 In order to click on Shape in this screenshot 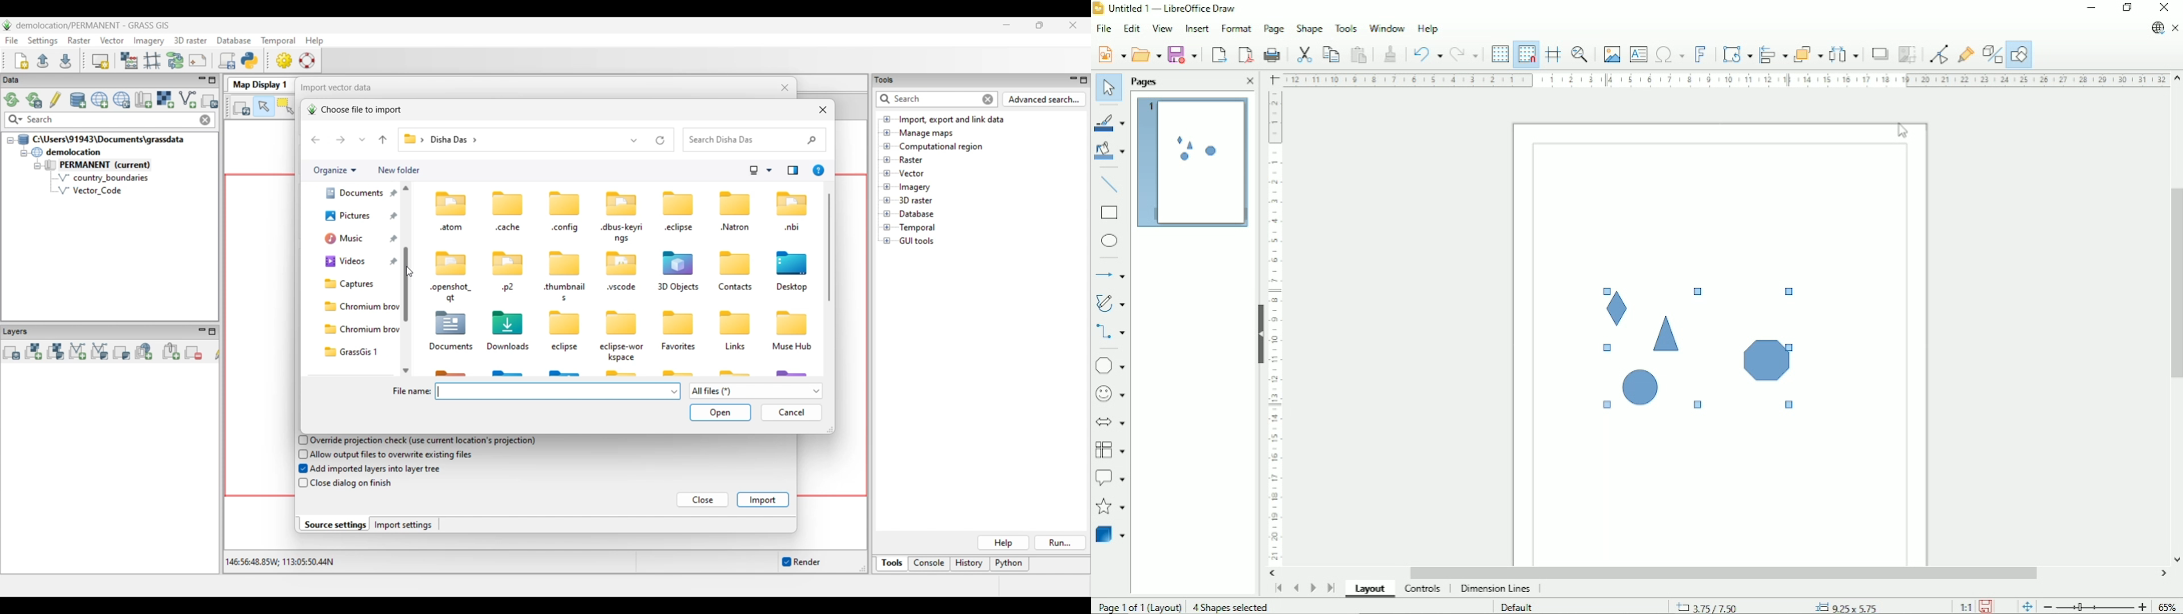, I will do `click(1309, 28)`.